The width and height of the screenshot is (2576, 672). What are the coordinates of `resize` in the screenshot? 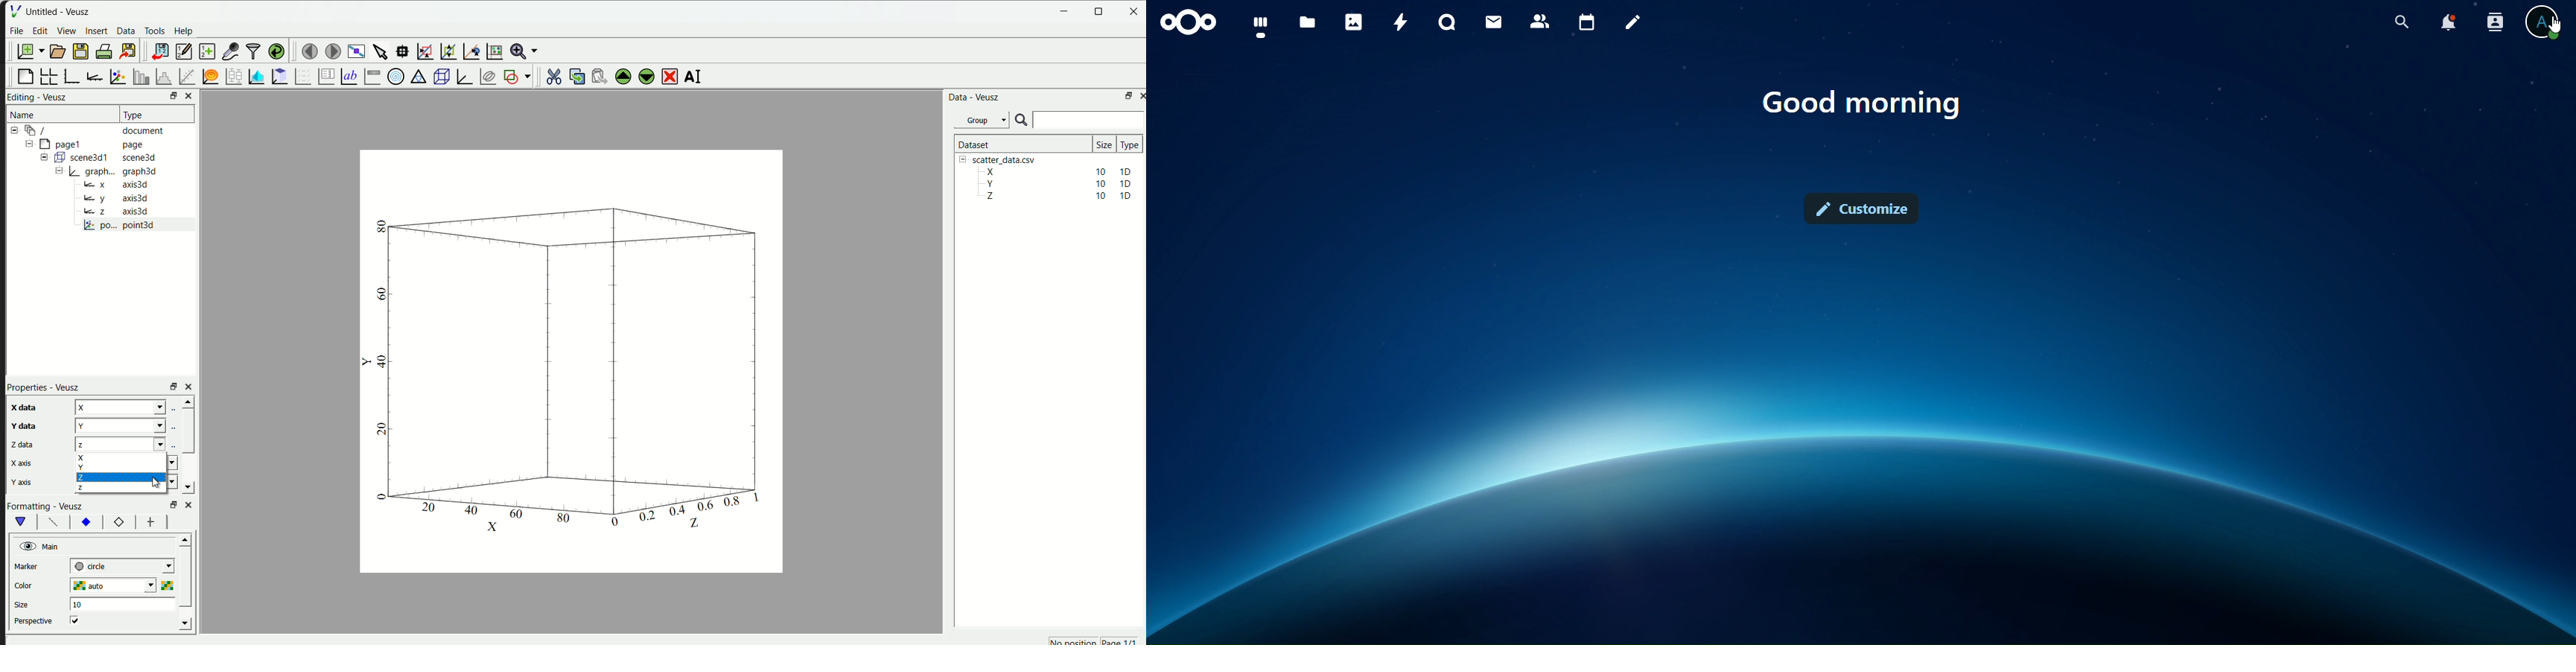 It's located at (169, 97).